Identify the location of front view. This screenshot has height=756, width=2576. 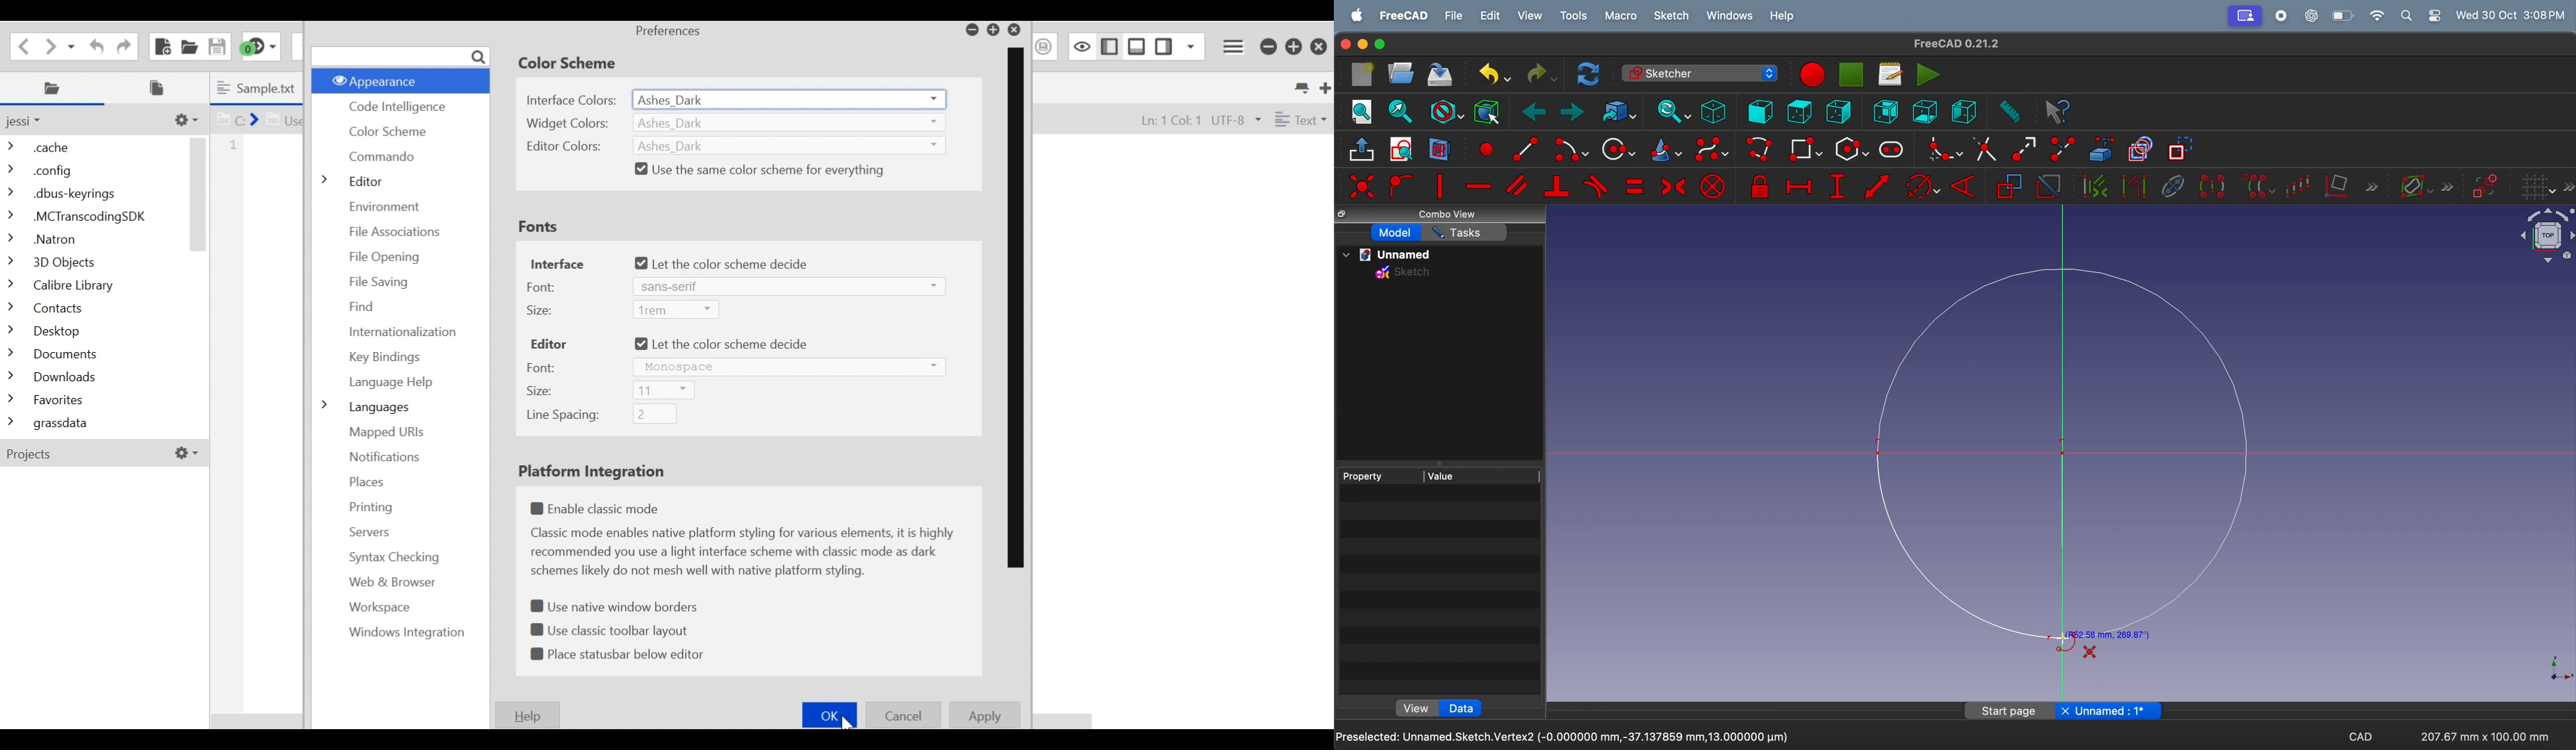
(1762, 111).